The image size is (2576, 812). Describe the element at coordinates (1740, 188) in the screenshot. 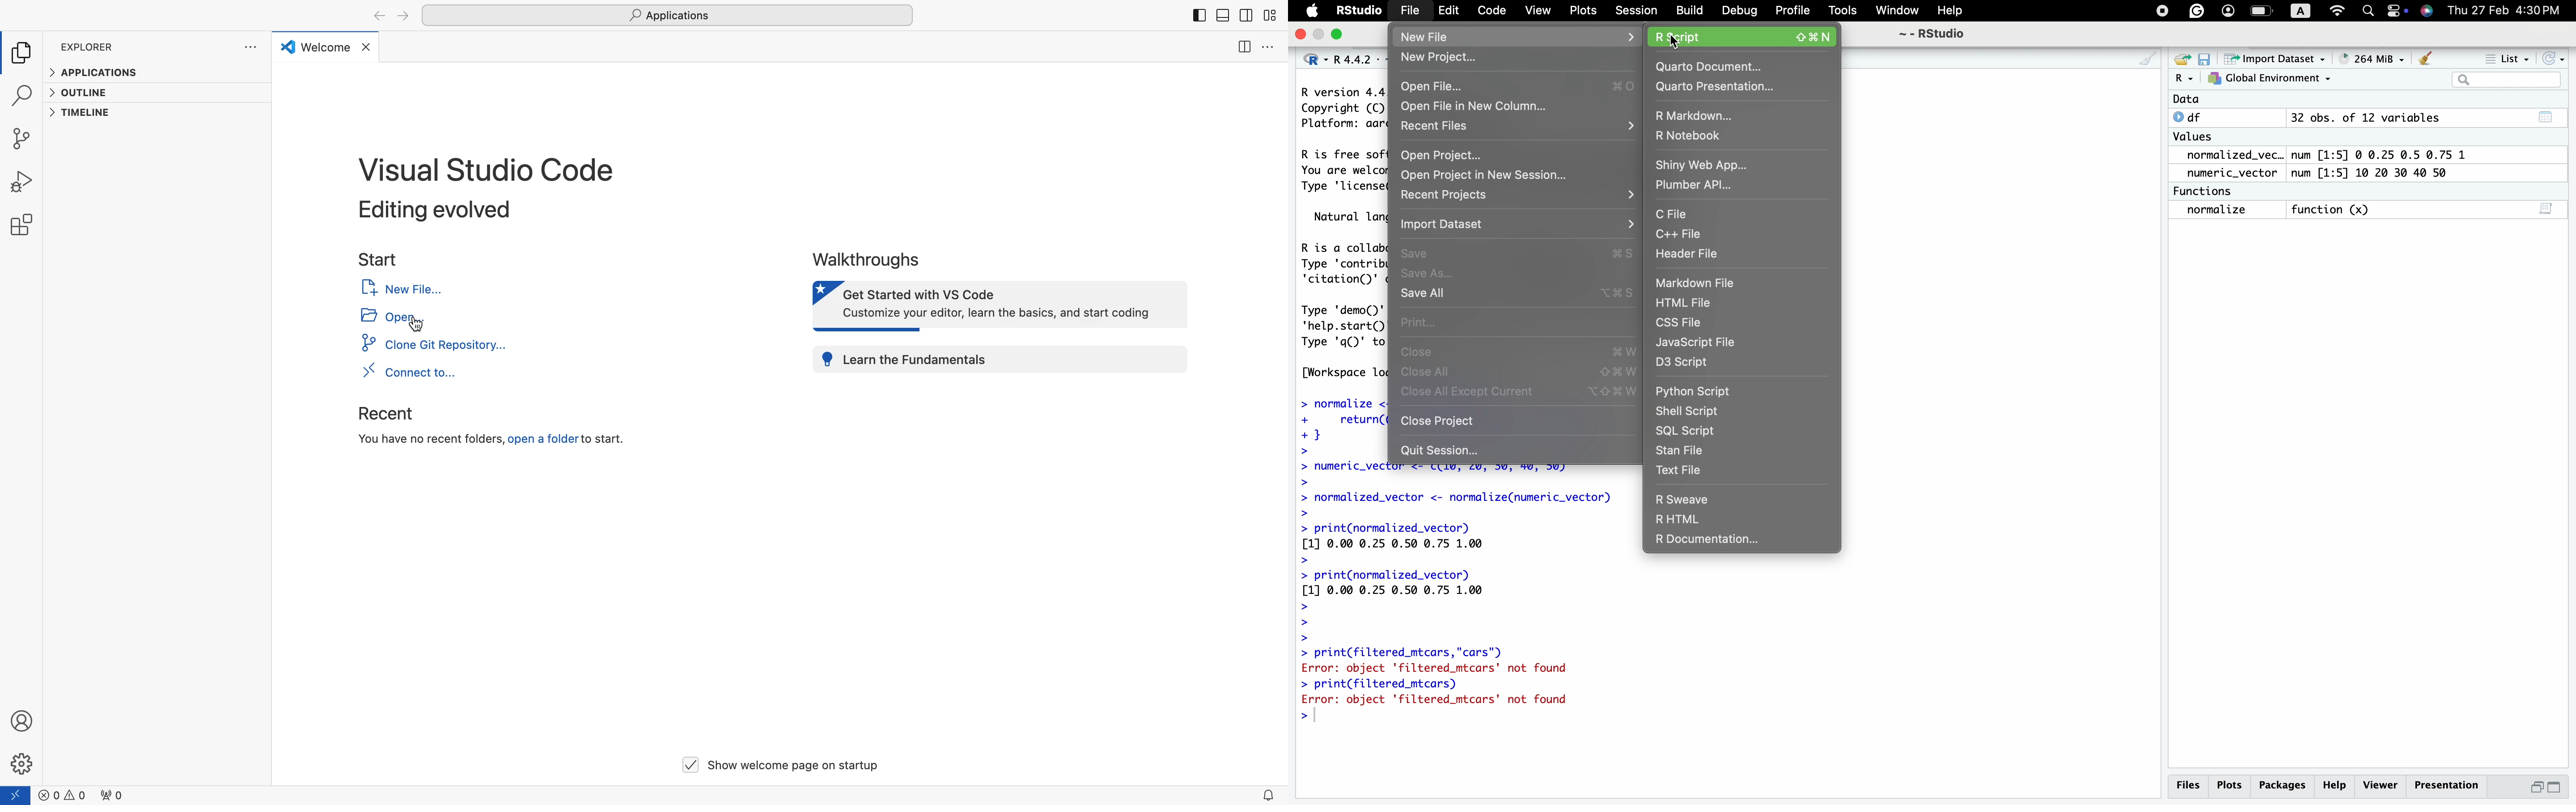

I see `plumber API` at that location.